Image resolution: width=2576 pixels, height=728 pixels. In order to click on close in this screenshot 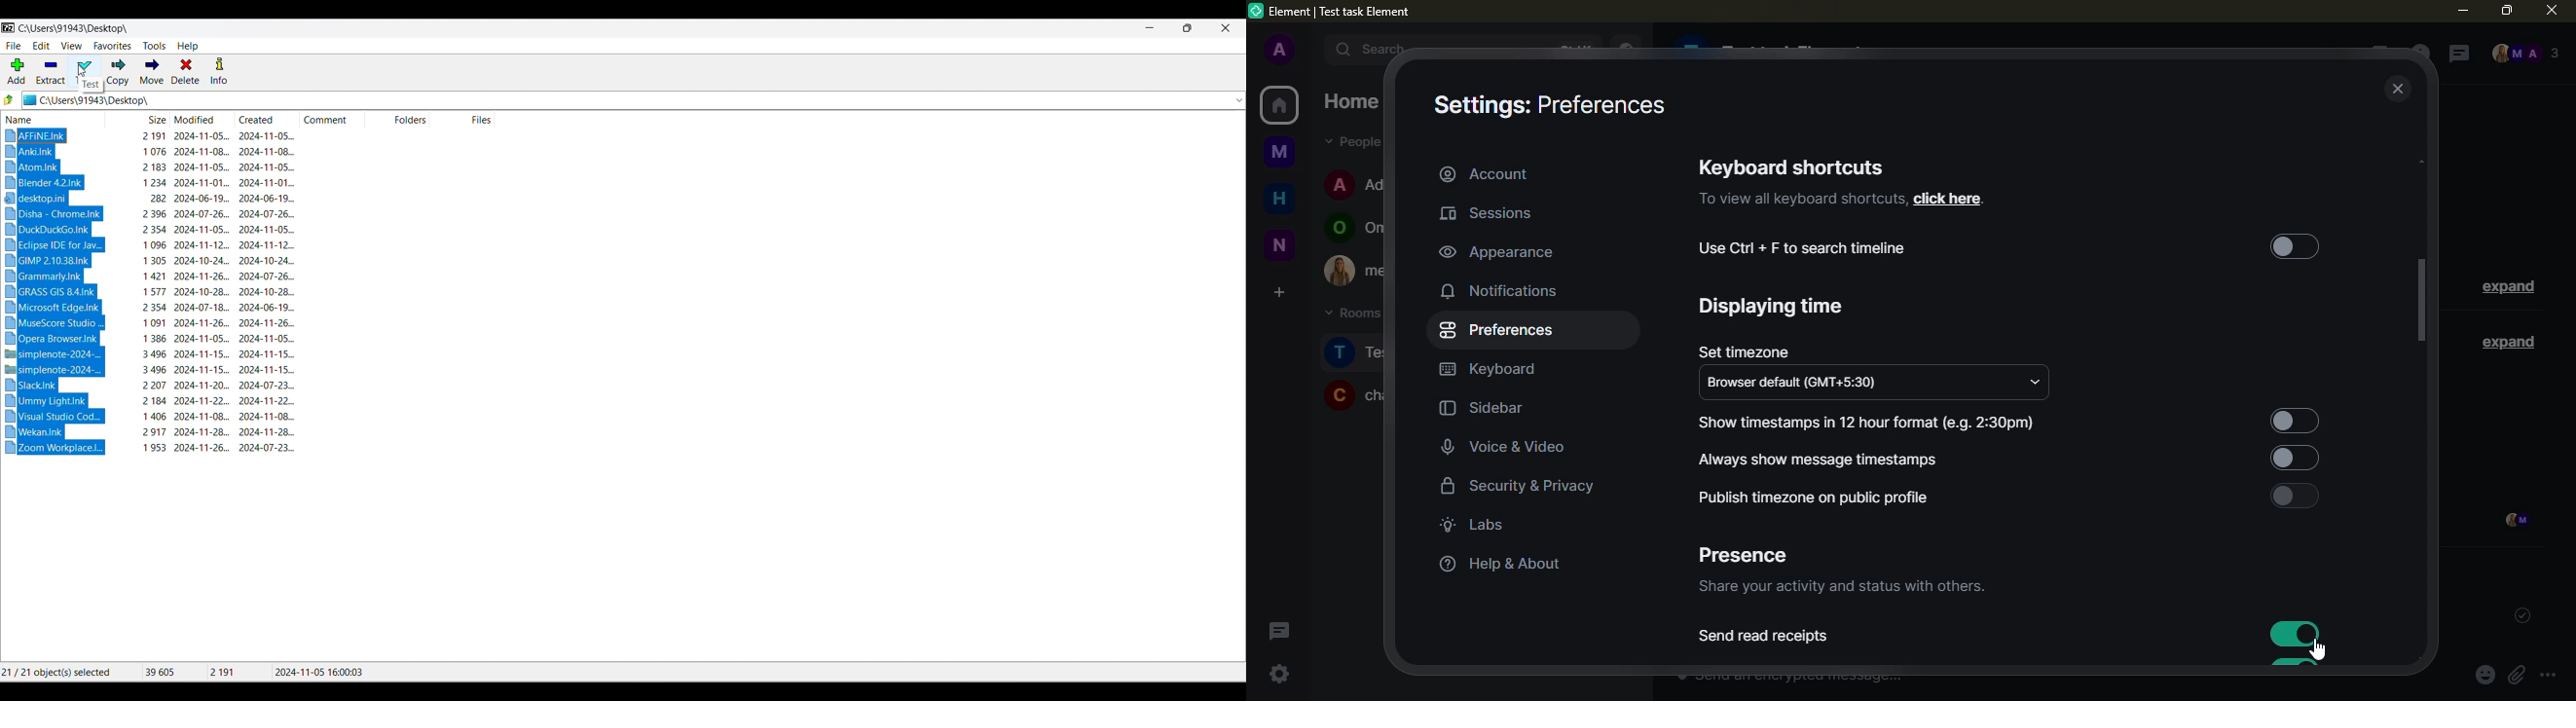, I will do `click(2399, 90)`.